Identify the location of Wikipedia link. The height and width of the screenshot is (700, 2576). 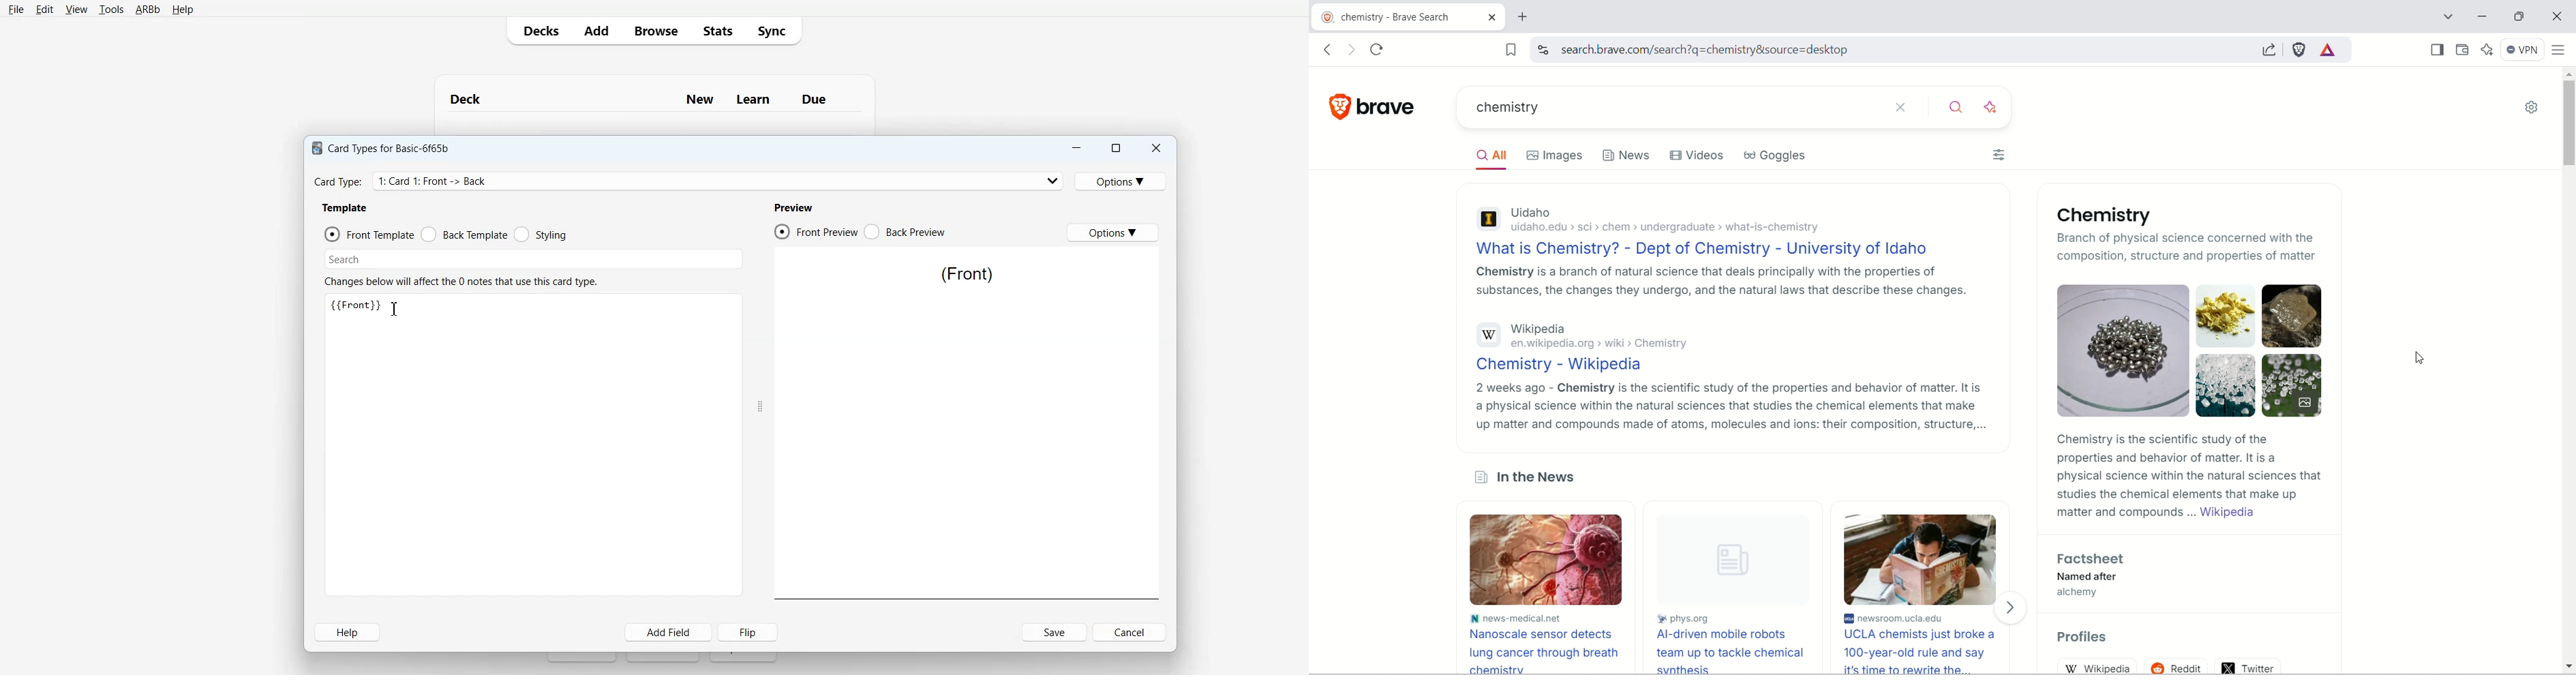
(2232, 513).